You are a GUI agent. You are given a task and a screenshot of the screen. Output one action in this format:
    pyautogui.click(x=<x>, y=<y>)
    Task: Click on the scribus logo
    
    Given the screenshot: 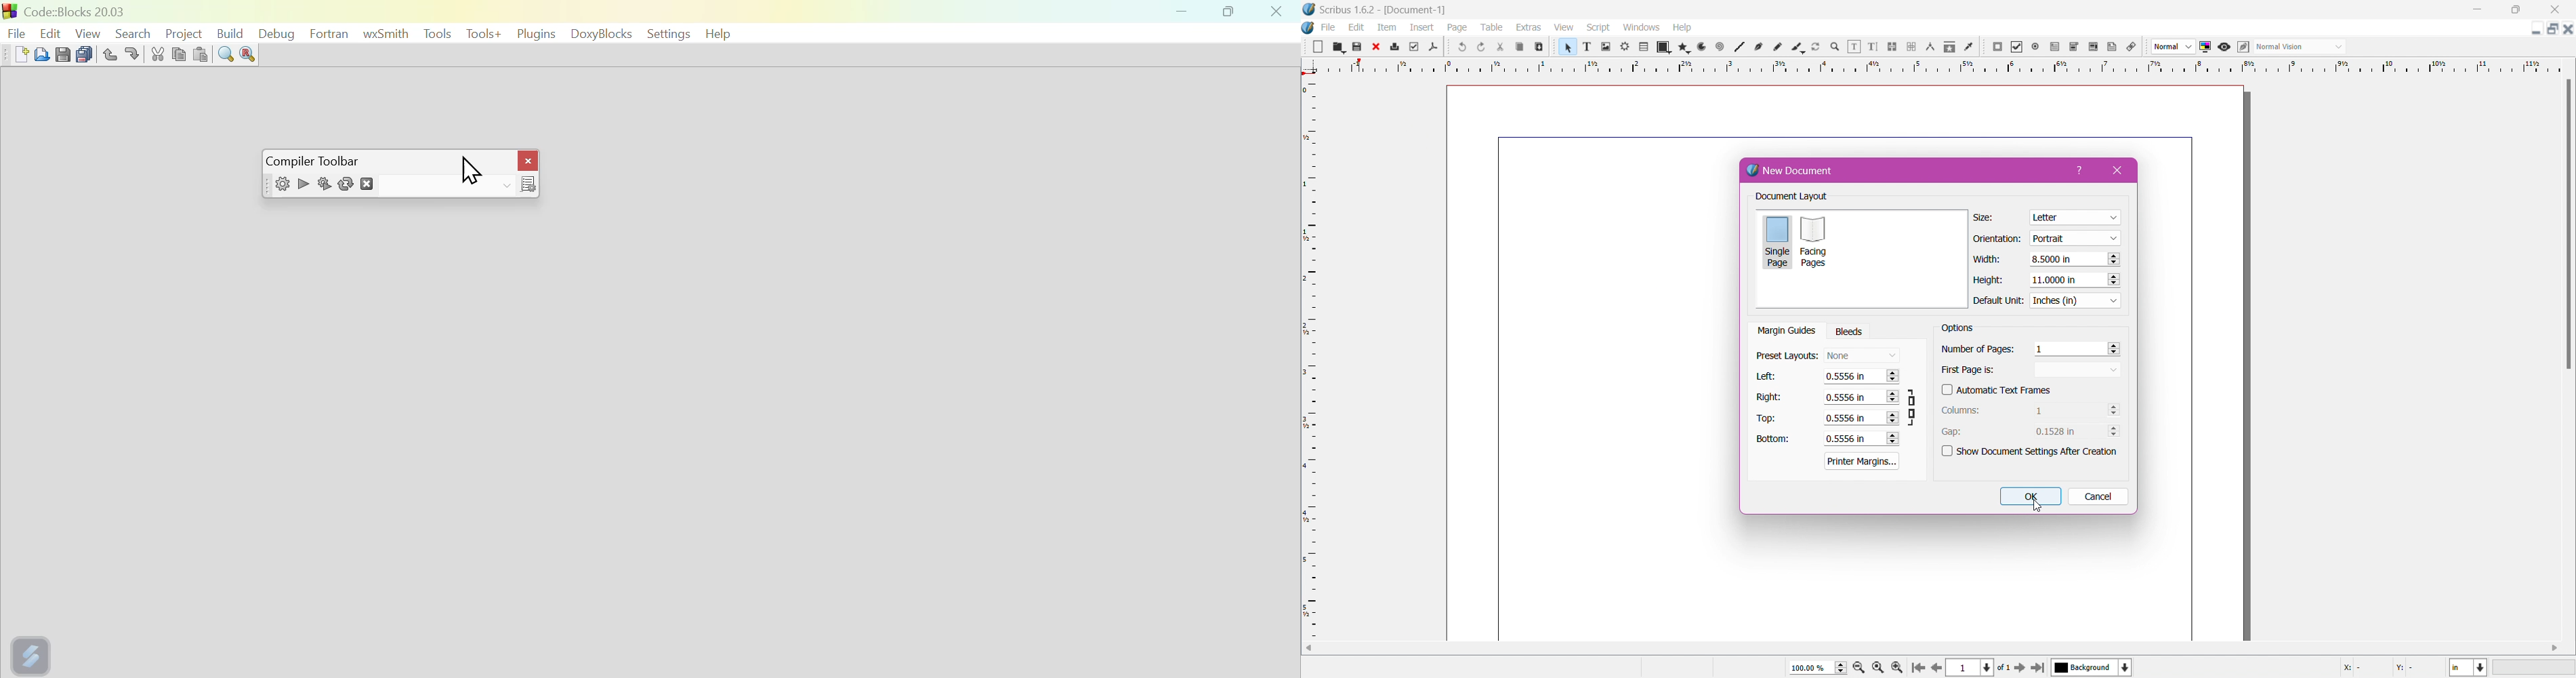 What is the action you would take?
    pyautogui.click(x=1312, y=9)
    